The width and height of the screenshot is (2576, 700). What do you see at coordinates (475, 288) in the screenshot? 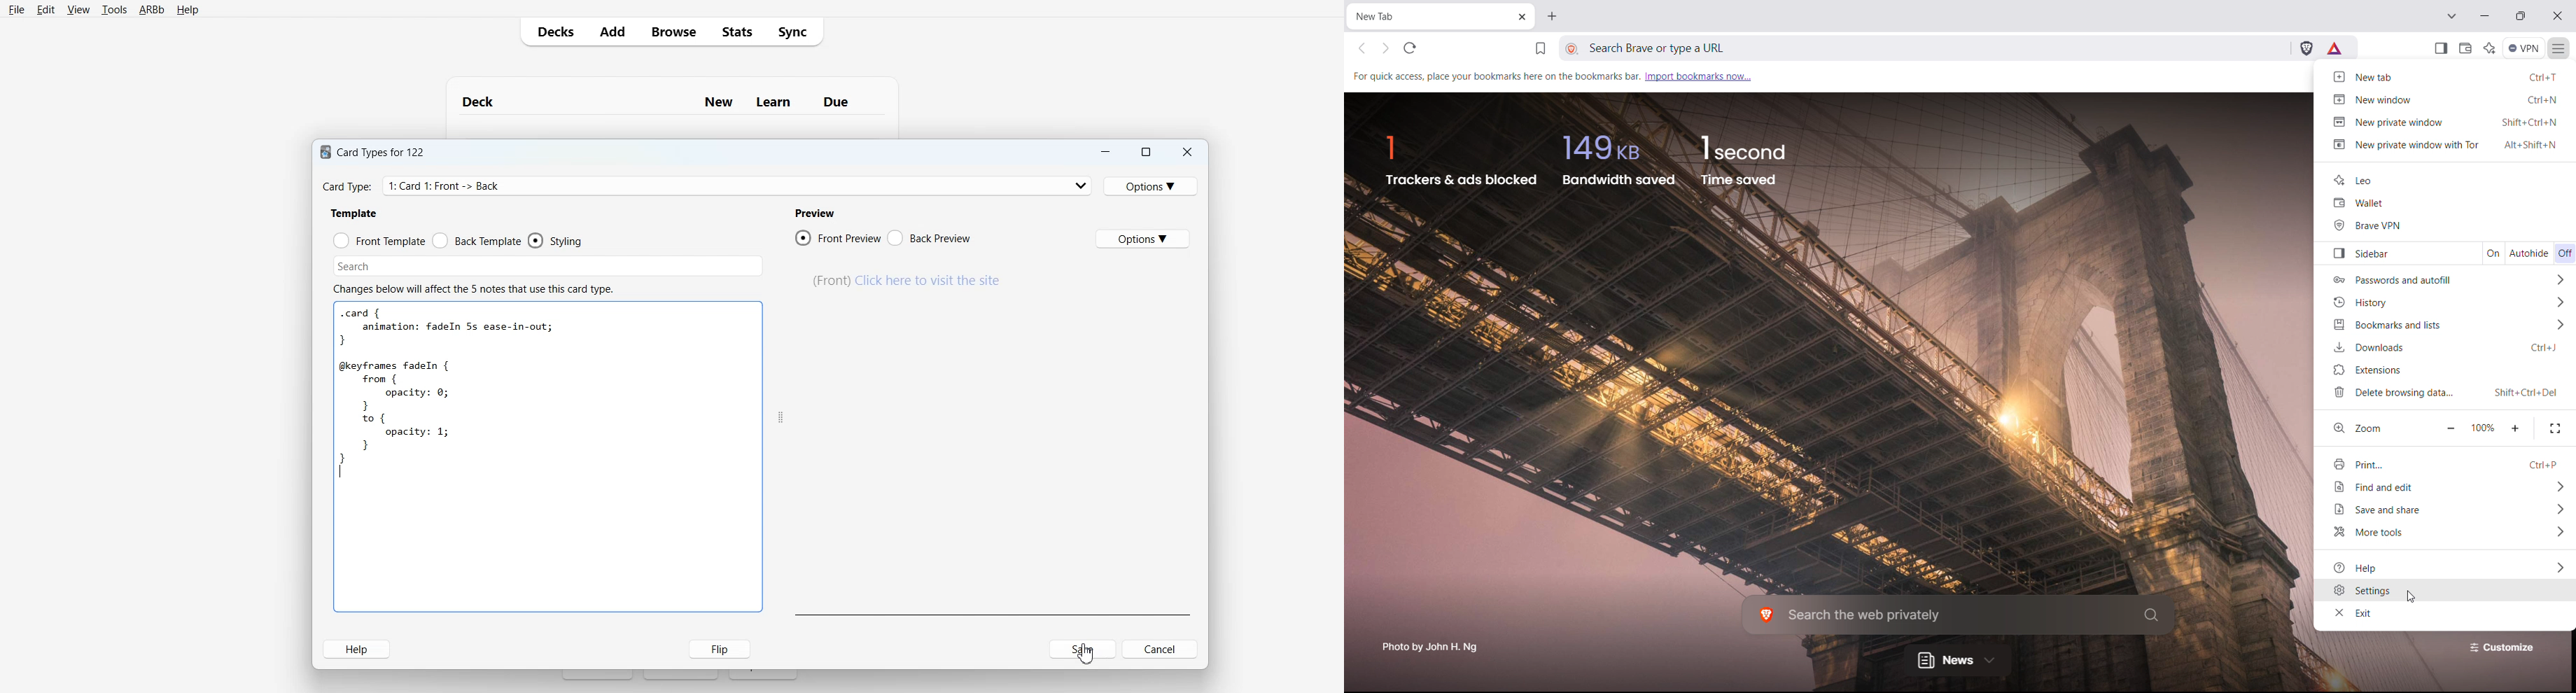
I see `text 6` at bounding box center [475, 288].